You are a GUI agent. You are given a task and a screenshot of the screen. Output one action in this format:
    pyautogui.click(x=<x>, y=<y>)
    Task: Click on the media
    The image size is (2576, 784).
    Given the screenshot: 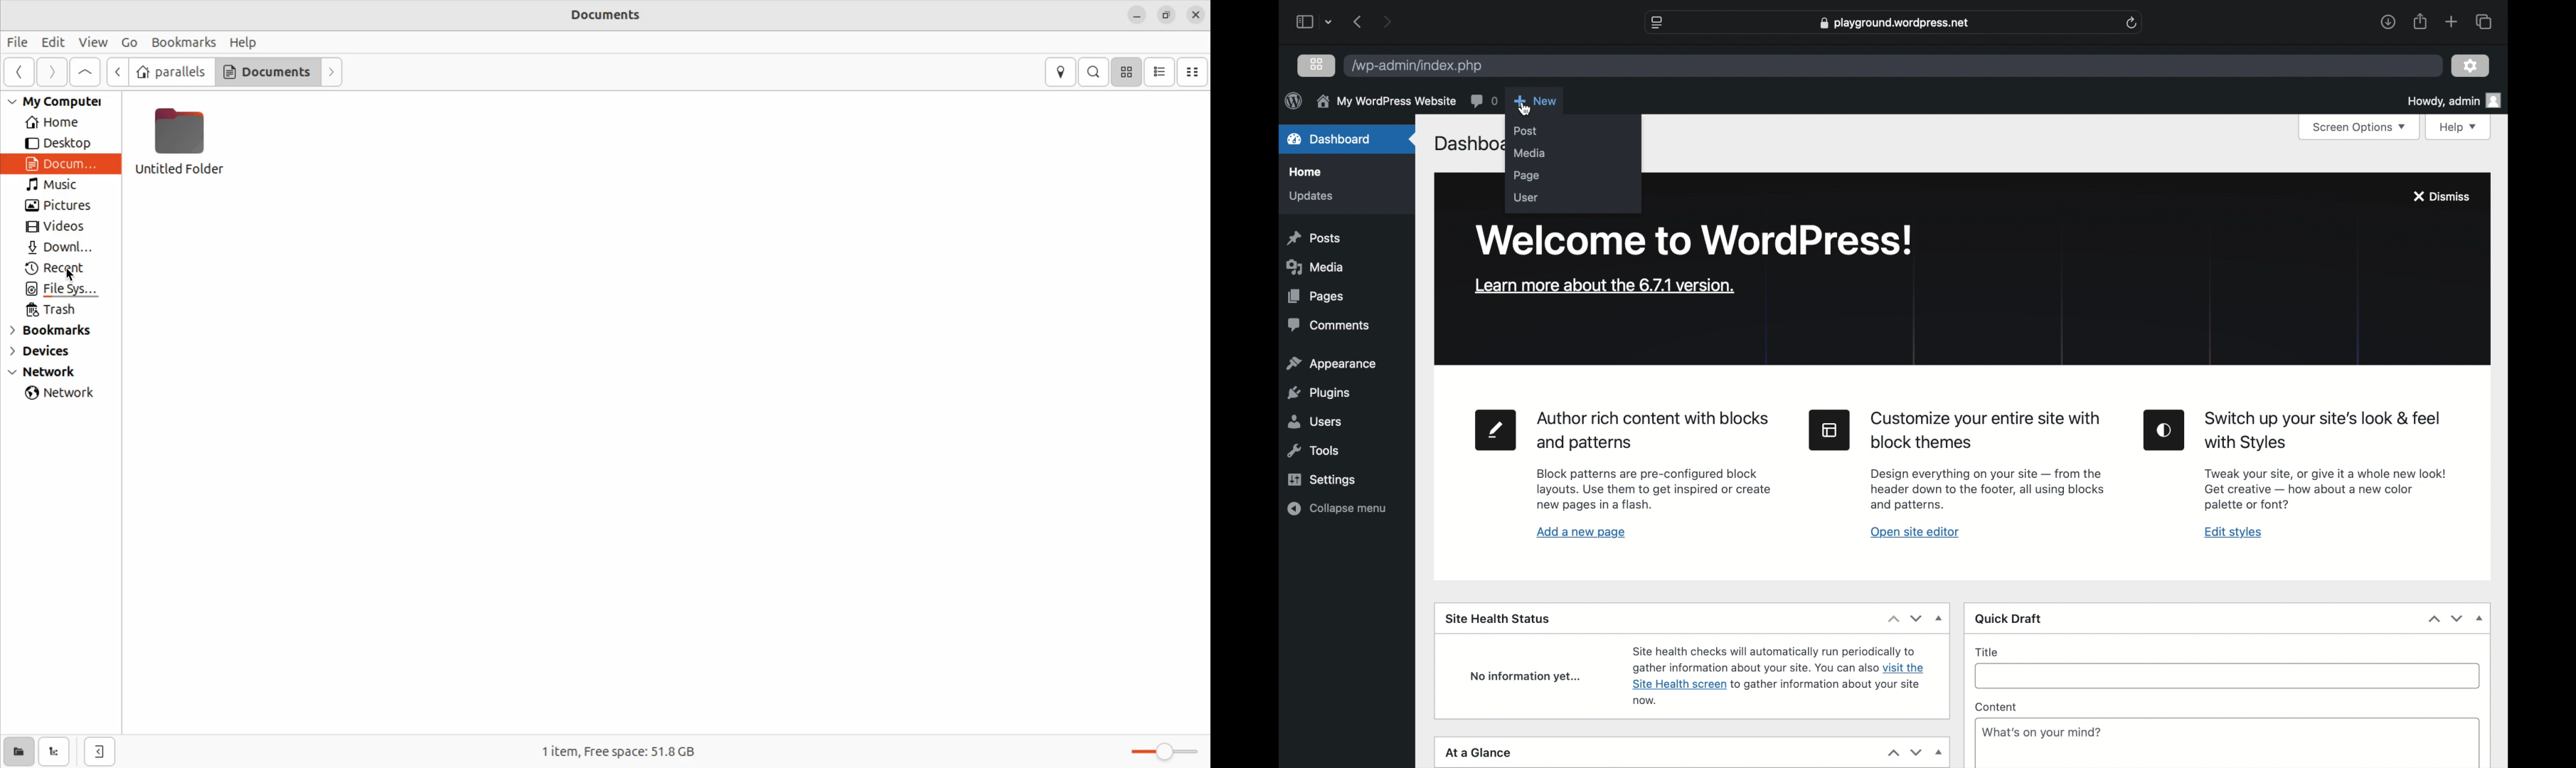 What is the action you would take?
    pyautogui.click(x=1314, y=267)
    